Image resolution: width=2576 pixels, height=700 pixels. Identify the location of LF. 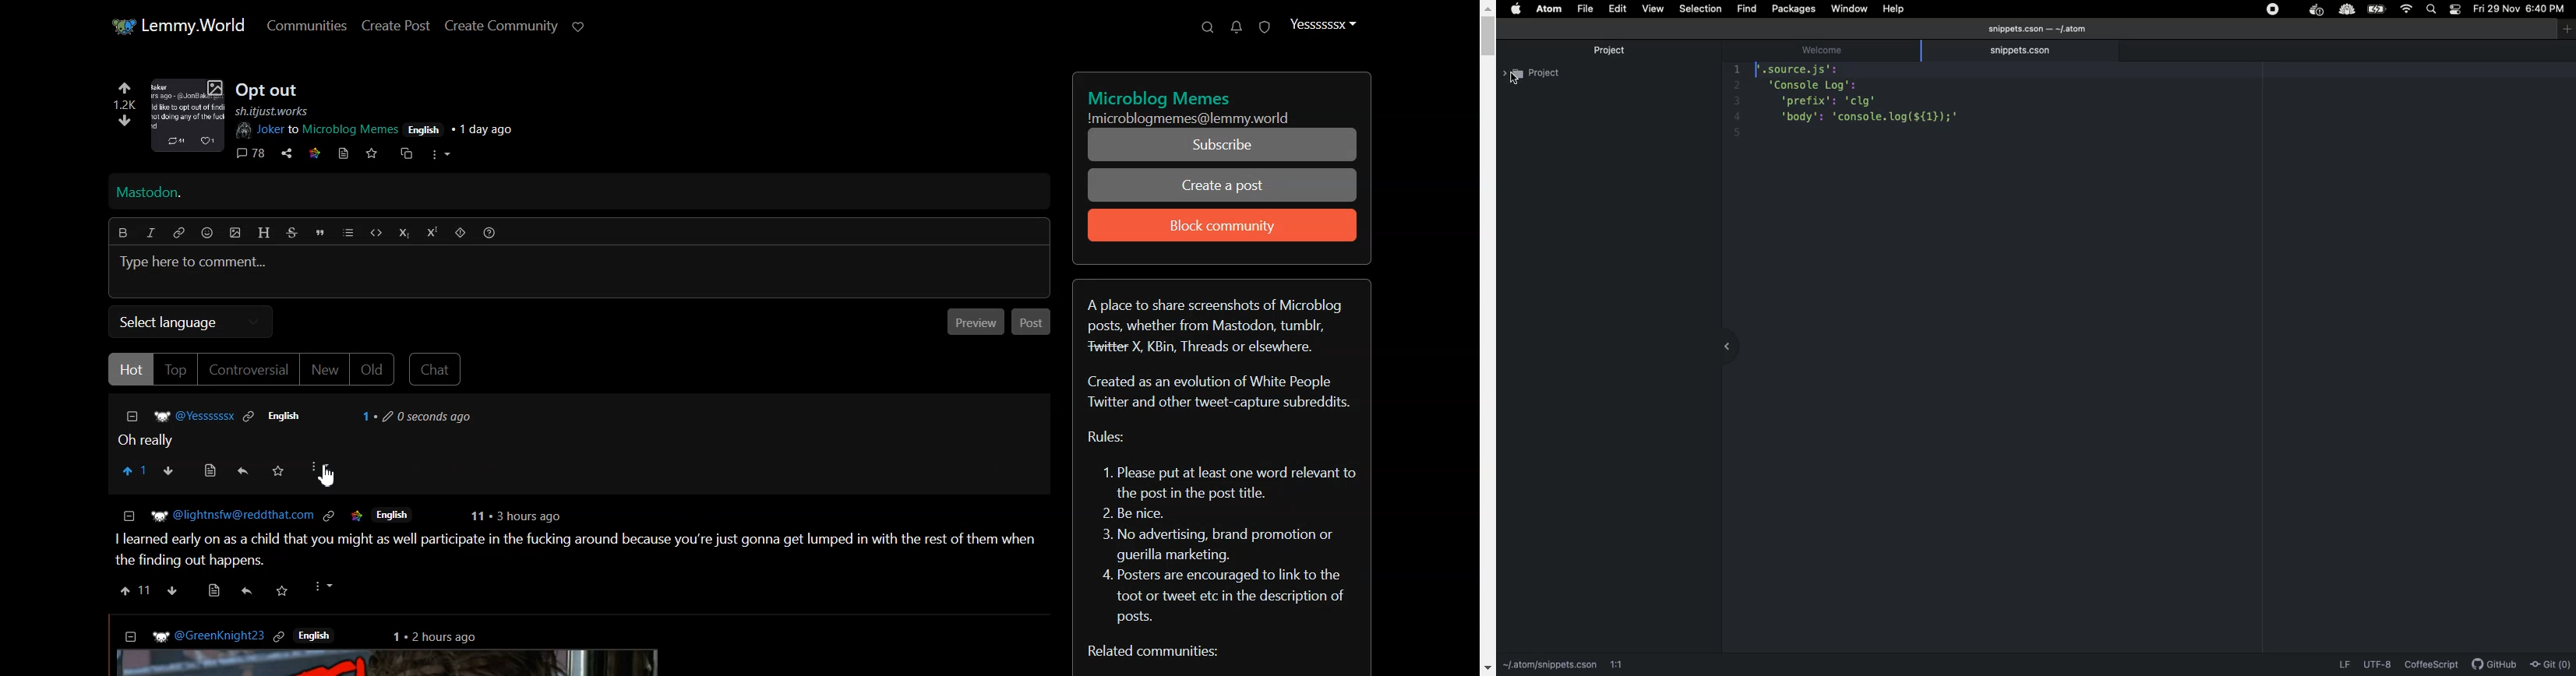
(2347, 664).